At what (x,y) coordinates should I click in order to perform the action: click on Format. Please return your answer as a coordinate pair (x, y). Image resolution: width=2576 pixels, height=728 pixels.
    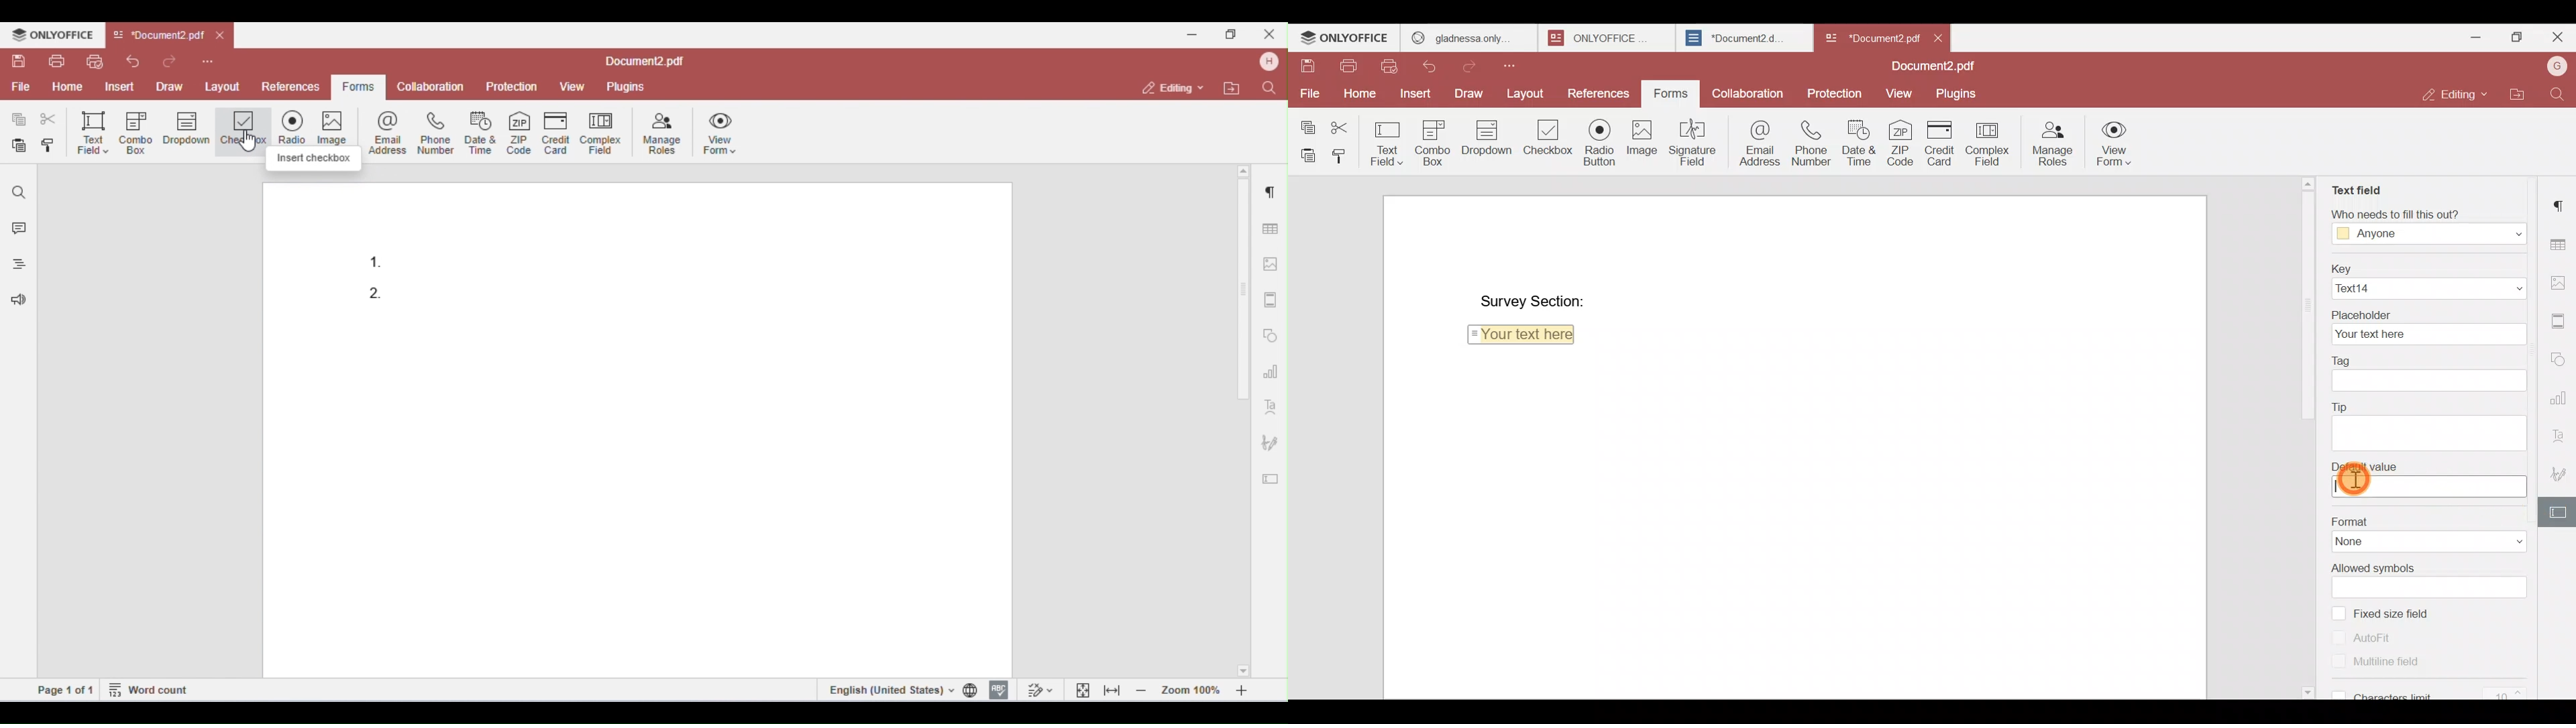
    Looking at the image, I should click on (2428, 519).